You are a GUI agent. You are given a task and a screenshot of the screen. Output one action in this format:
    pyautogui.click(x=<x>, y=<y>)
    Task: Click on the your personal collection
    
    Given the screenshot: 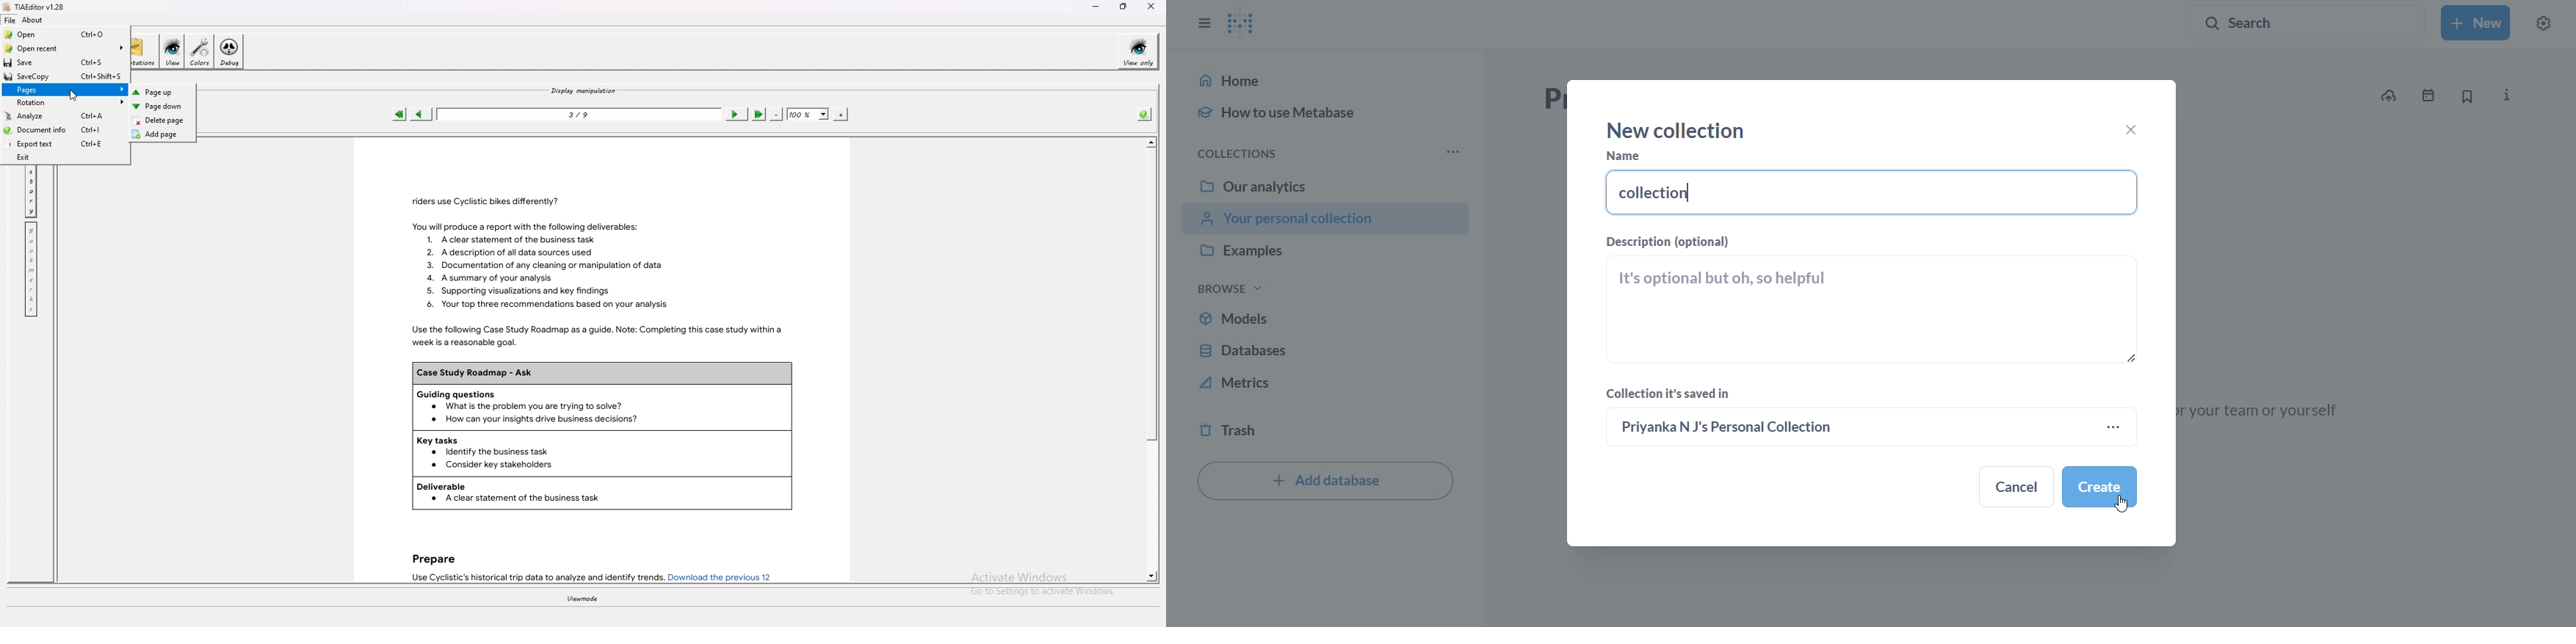 What is the action you would take?
    pyautogui.click(x=1325, y=220)
    